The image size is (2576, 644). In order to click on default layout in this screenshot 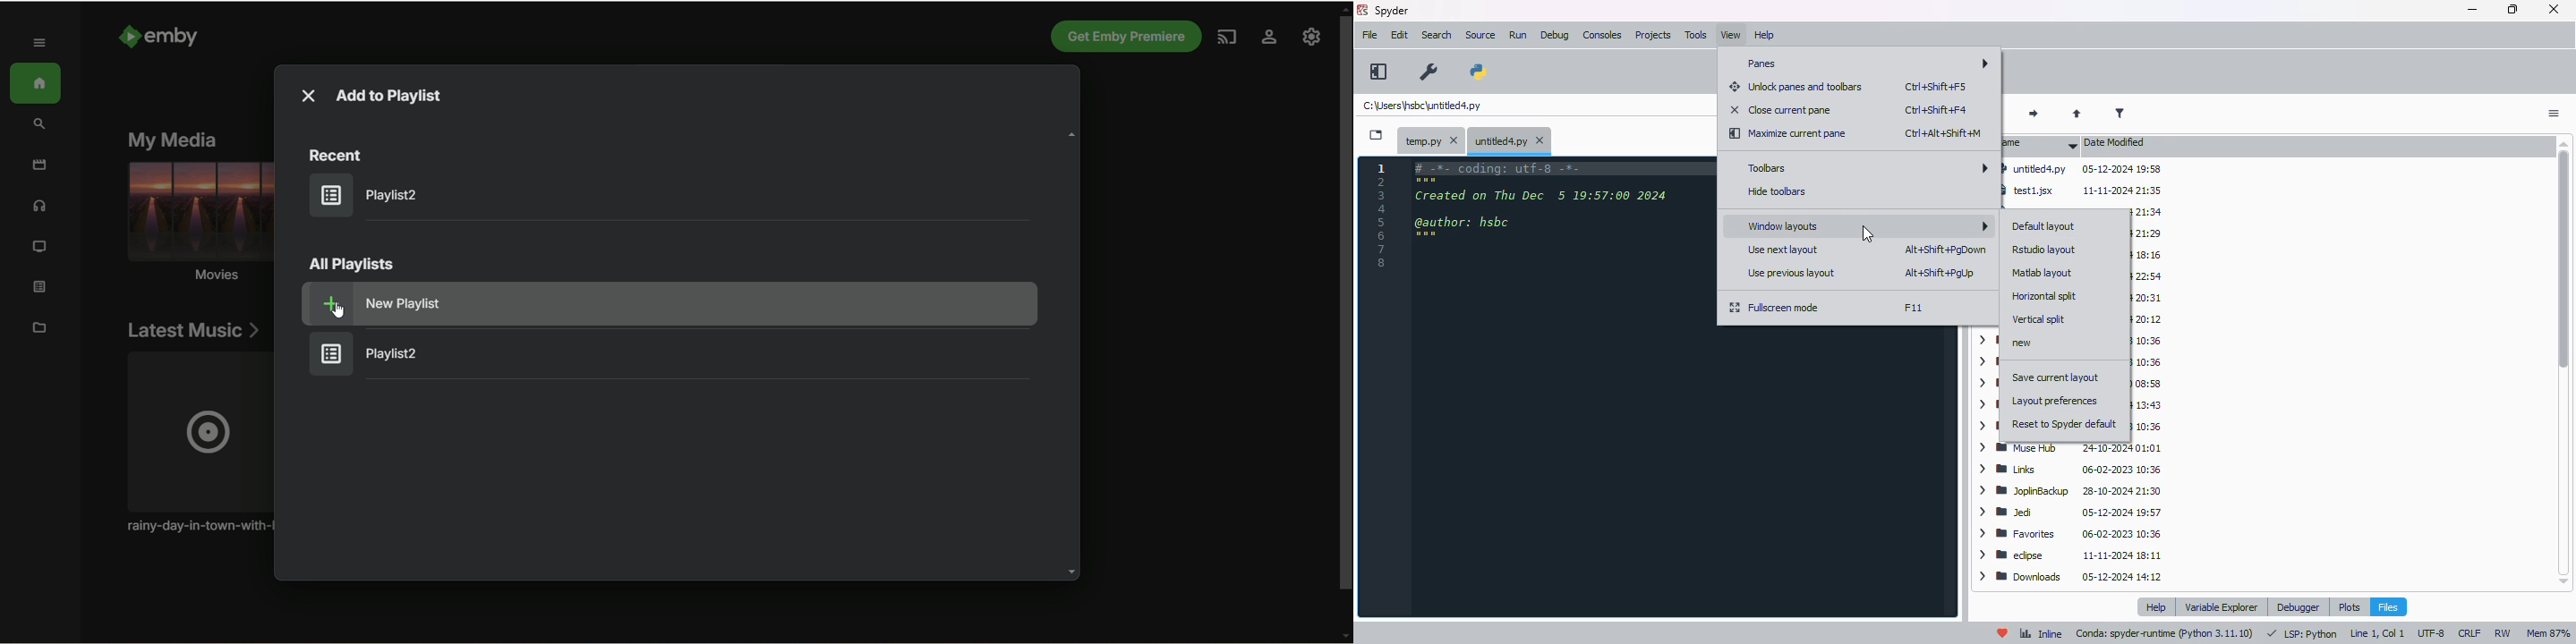, I will do `click(2044, 227)`.